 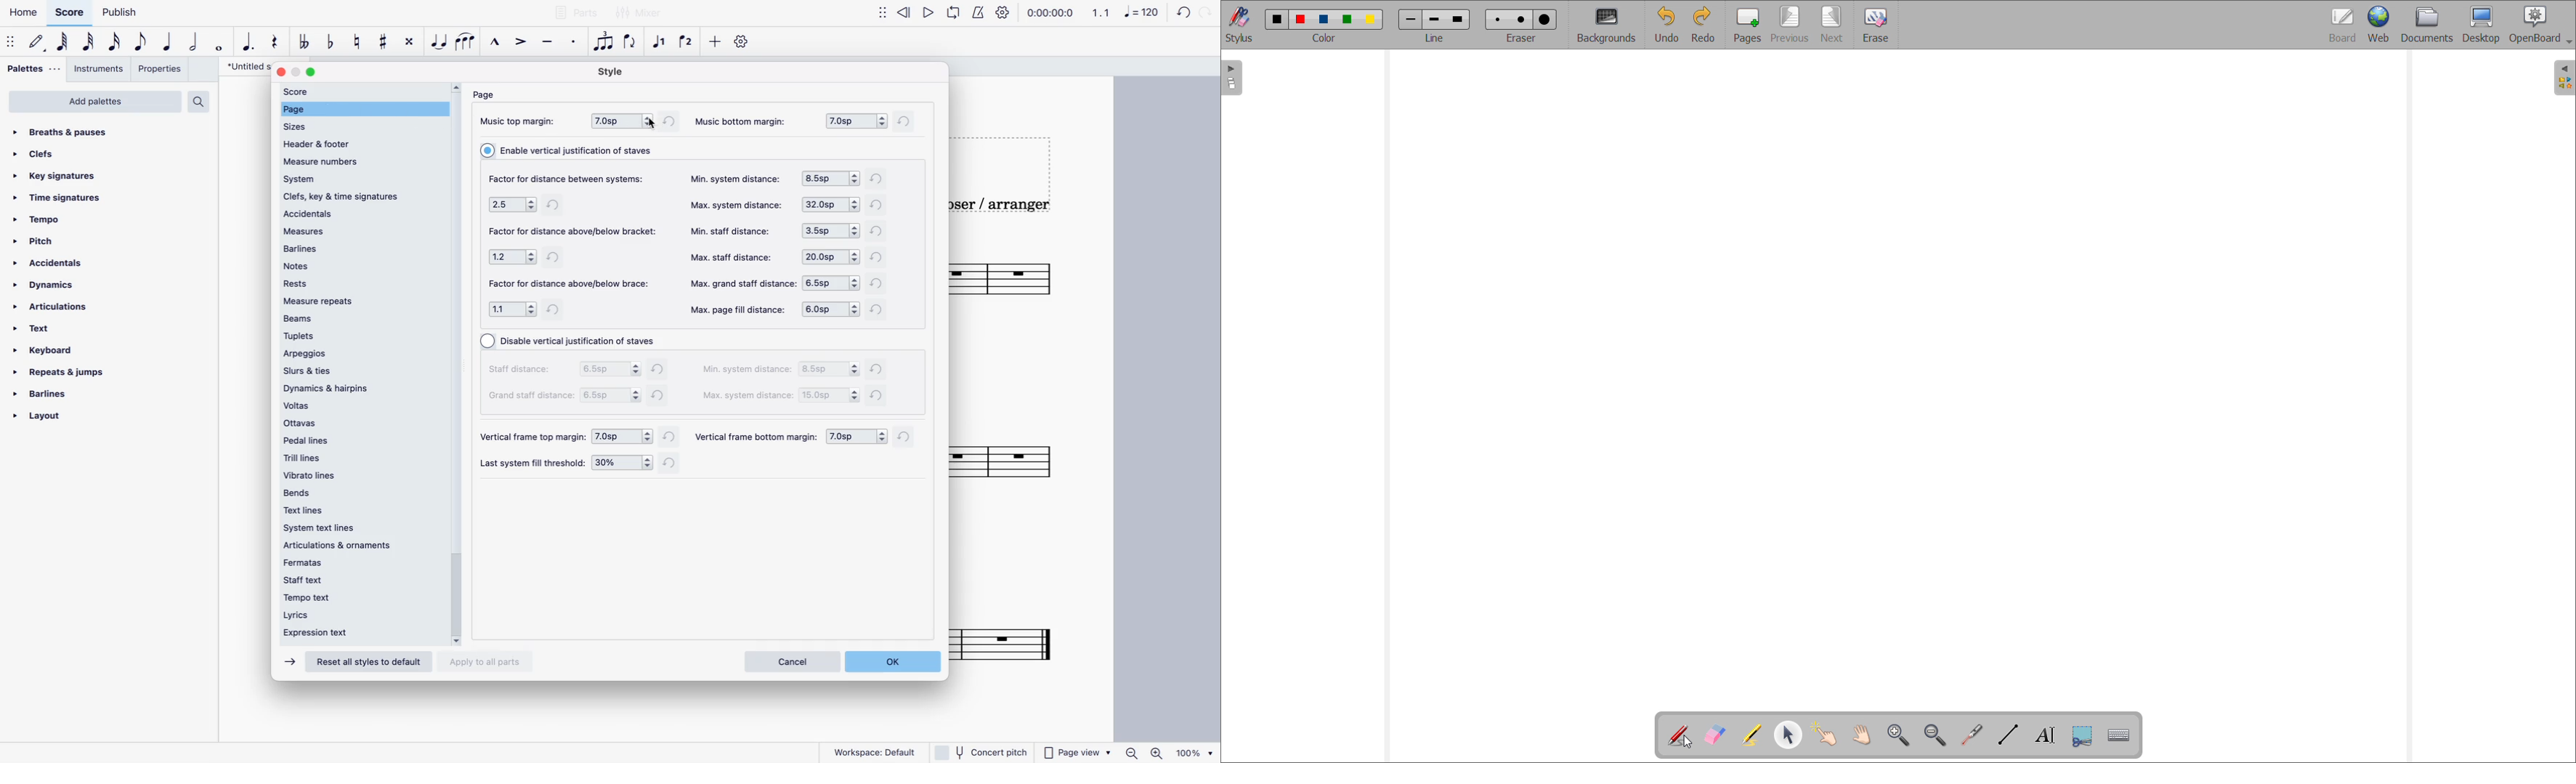 I want to click on 16th note, so click(x=113, y=44).